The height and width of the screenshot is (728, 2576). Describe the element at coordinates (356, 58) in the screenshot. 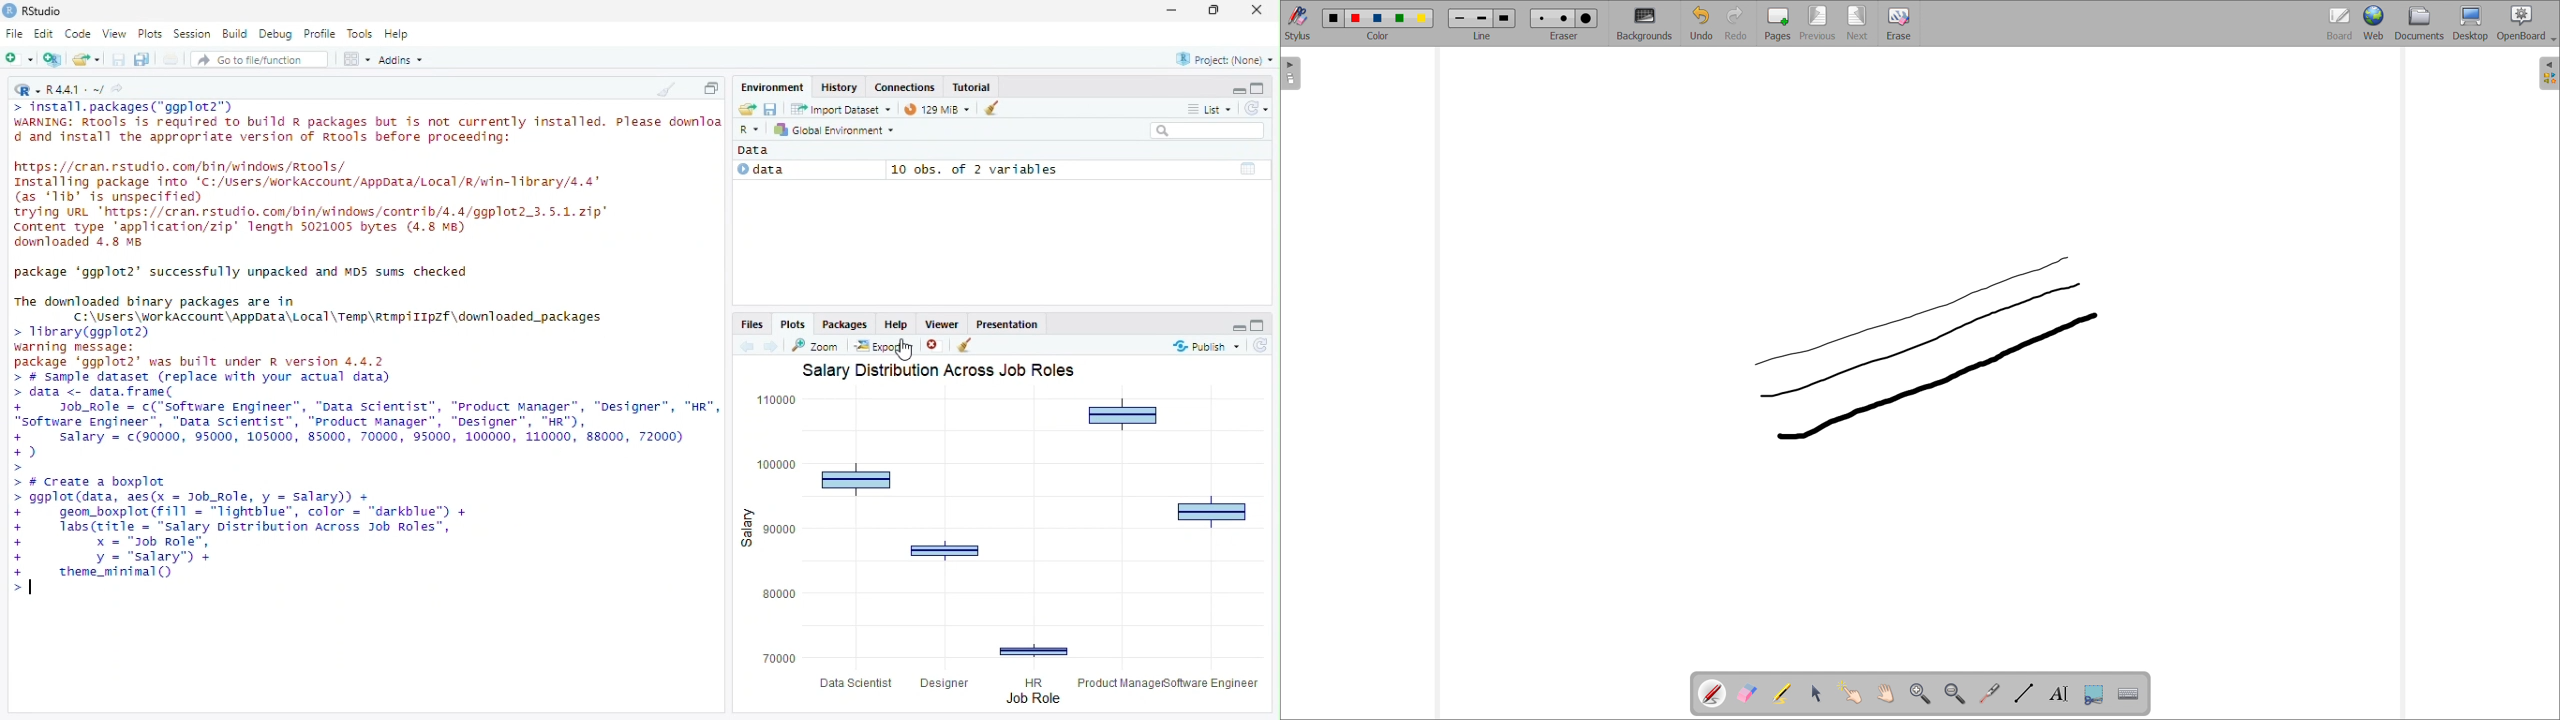

I see `Workspace panes` at that location.